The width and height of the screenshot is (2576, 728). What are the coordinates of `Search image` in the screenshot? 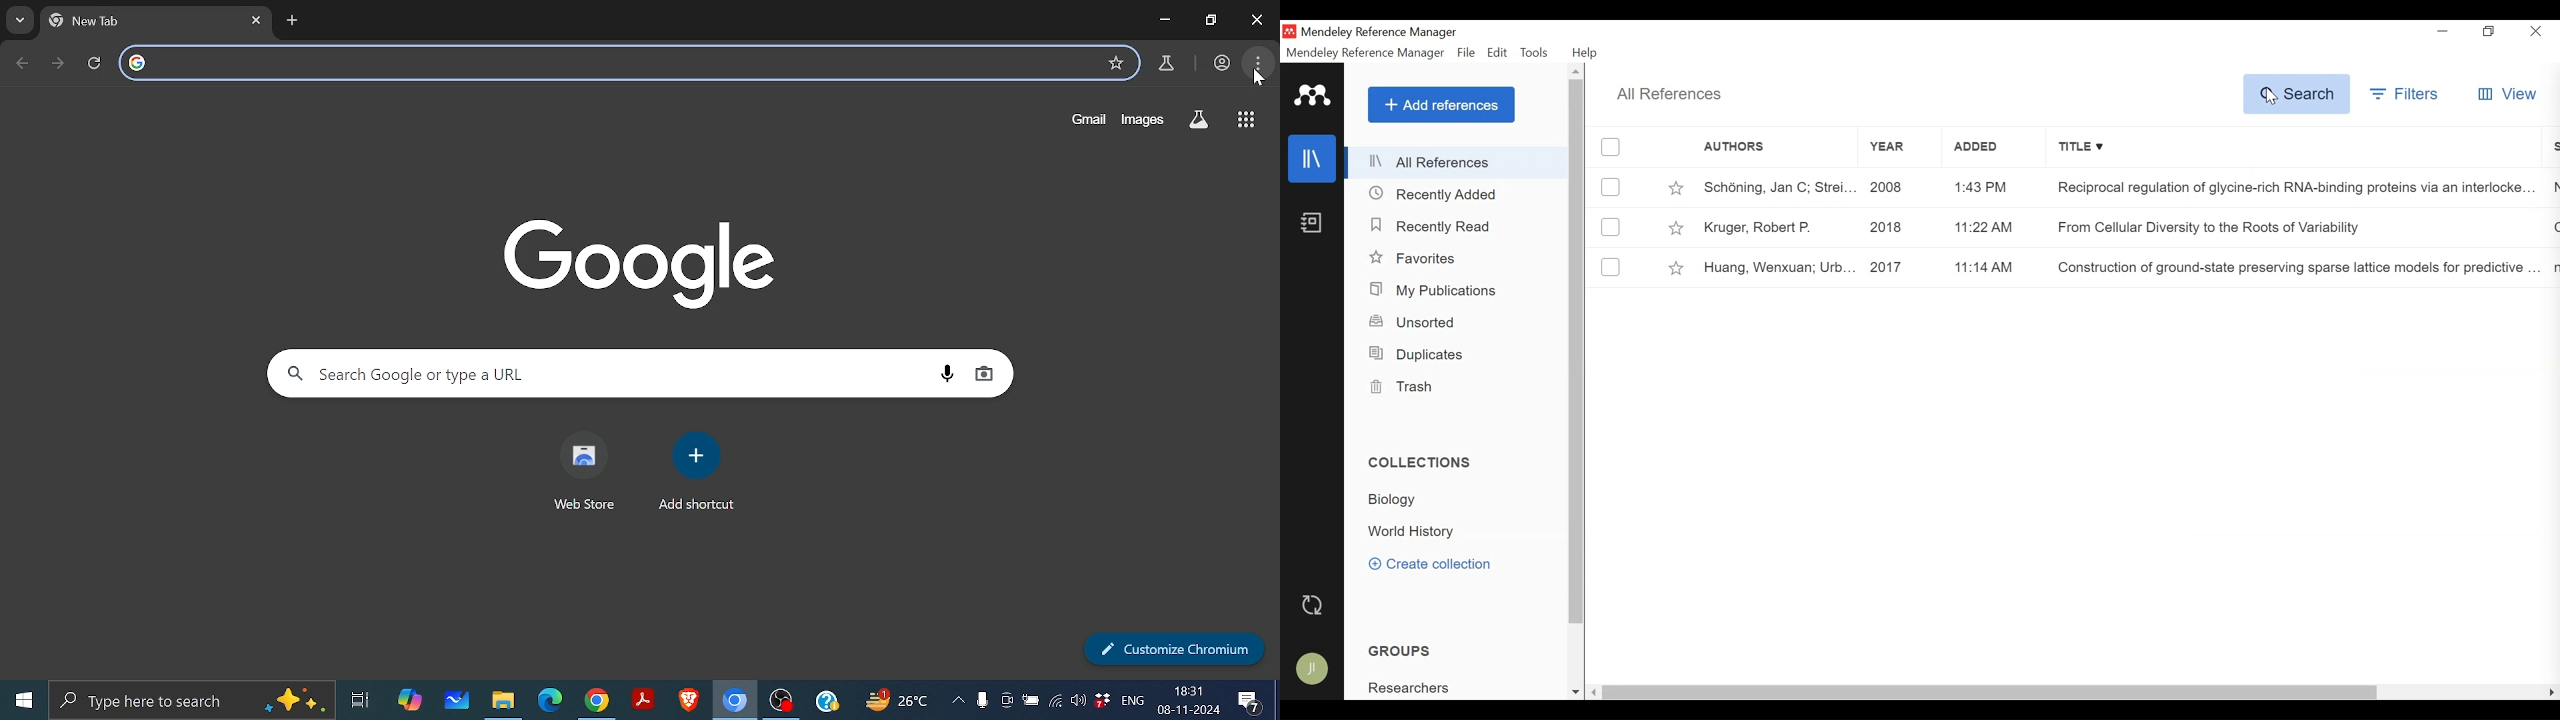 It's located at (984, 374).